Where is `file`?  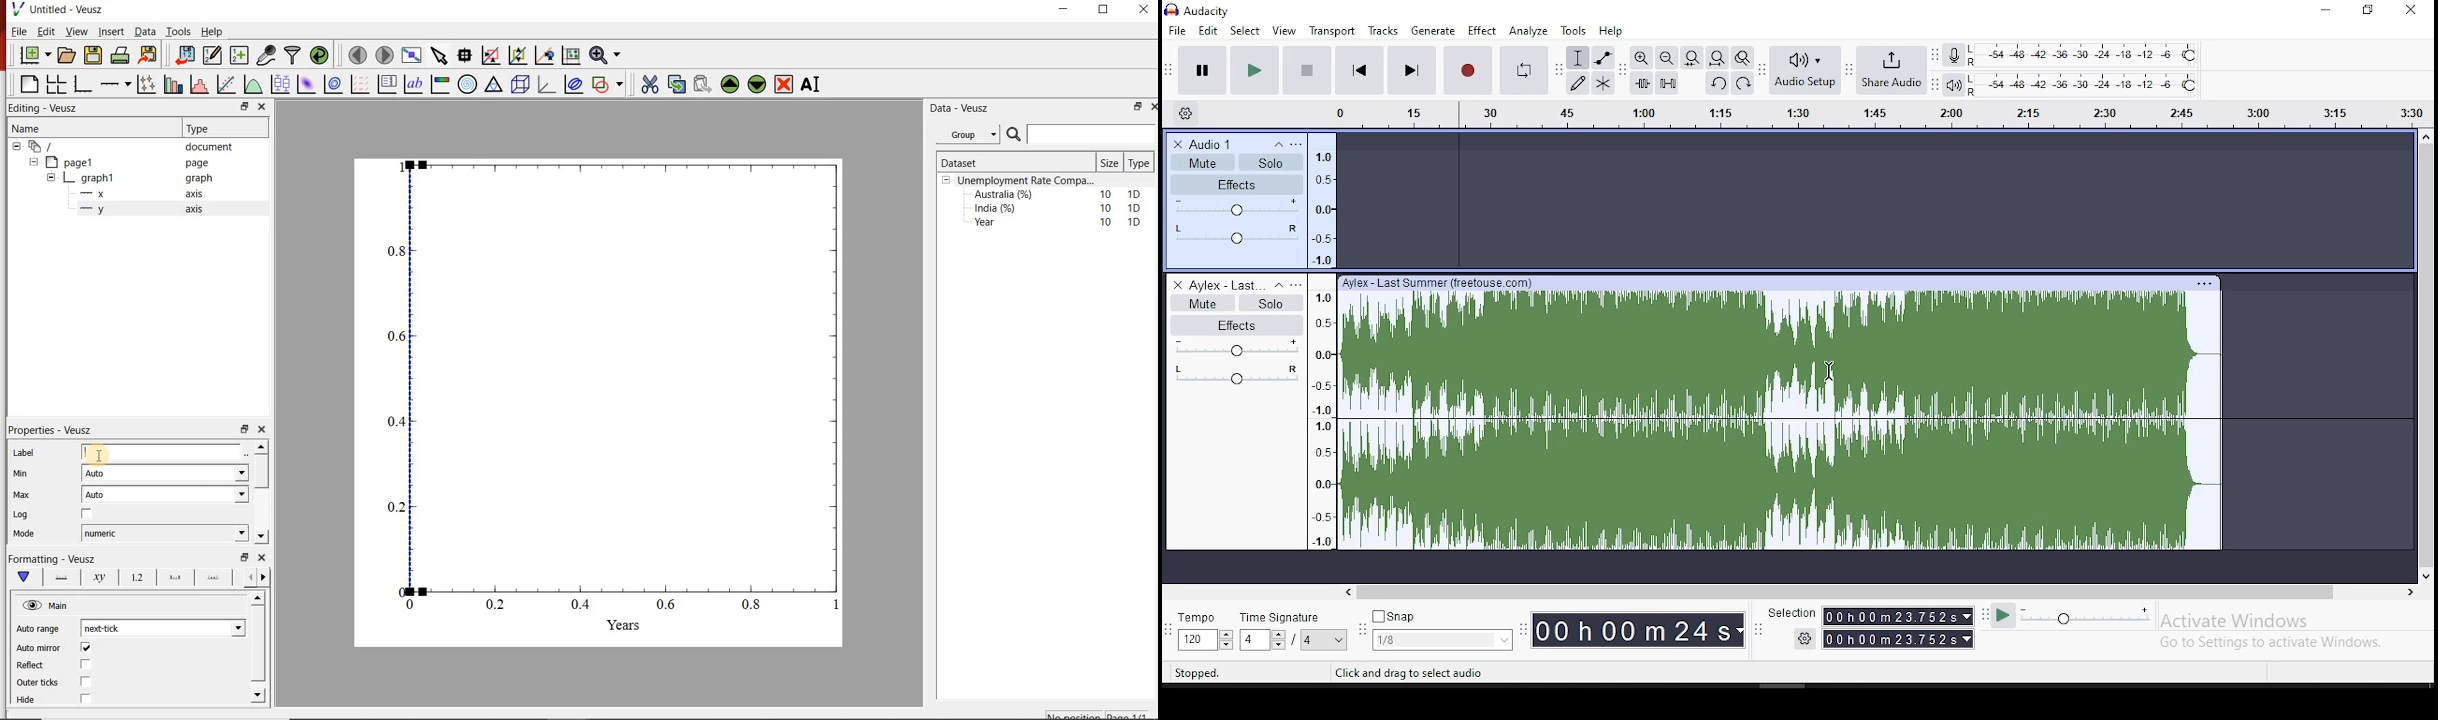 file is located at coordinates (1177, 30).